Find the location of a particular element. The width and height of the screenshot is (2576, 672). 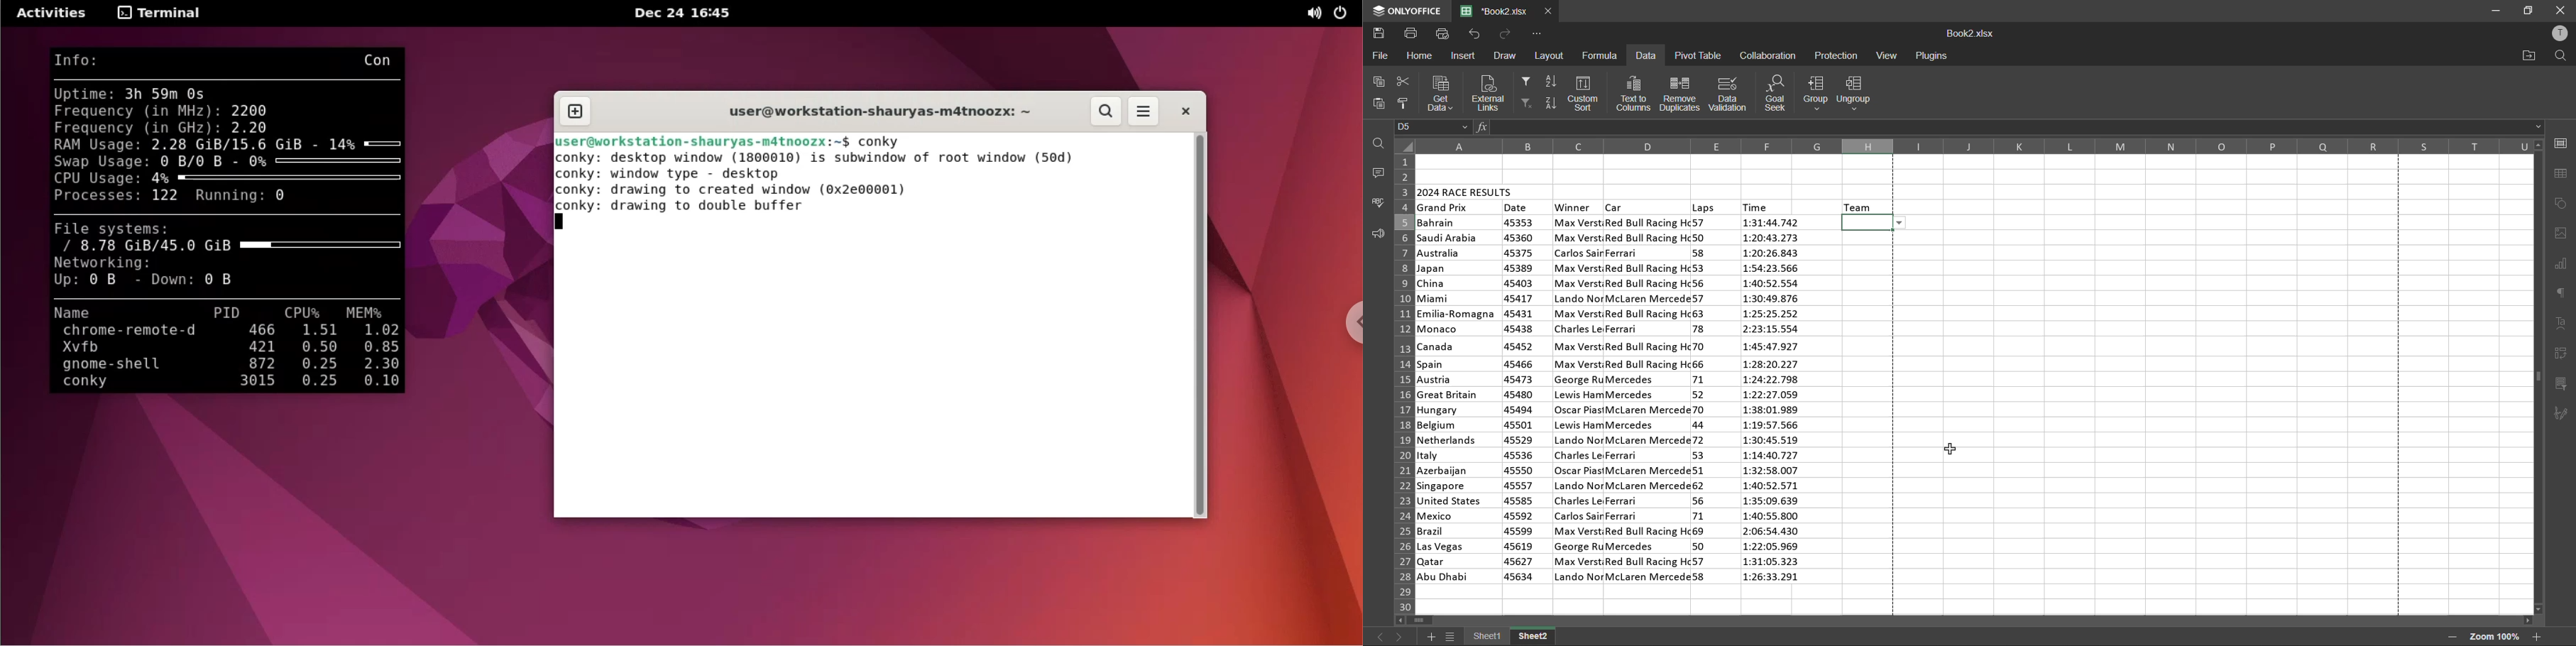

customize quick access toolbar is located at coordinates (1535, 34).